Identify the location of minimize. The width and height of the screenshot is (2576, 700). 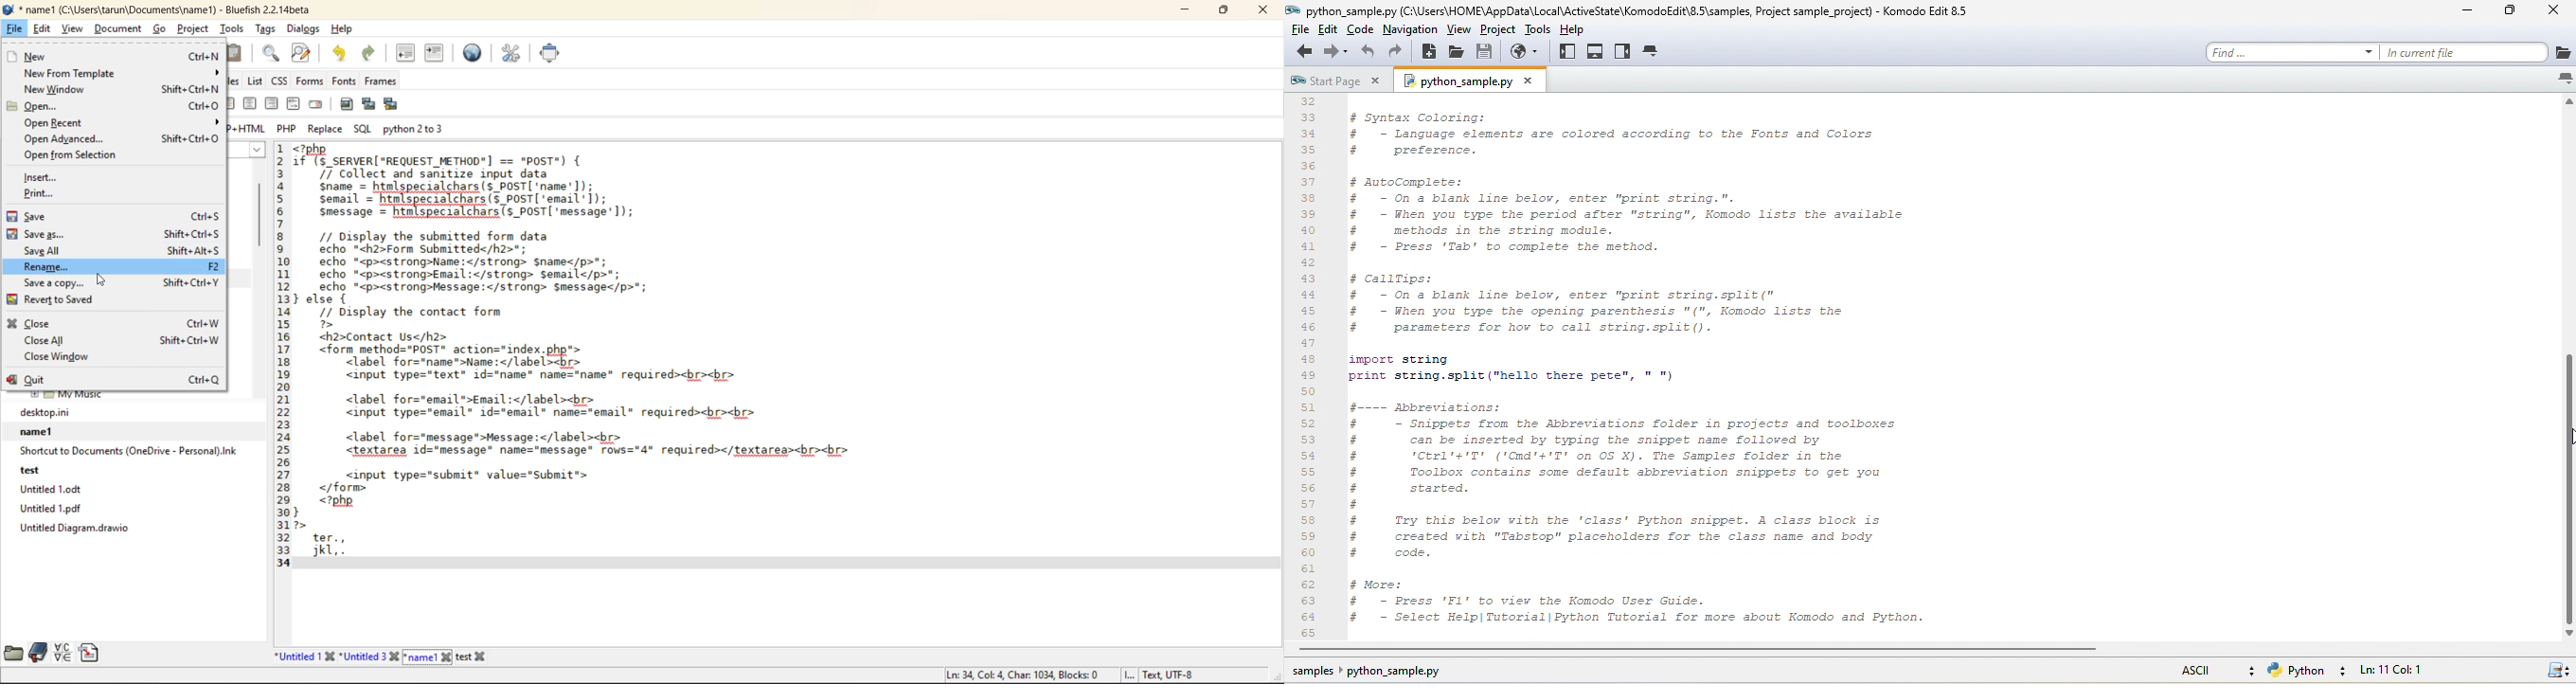
(1188, 13).